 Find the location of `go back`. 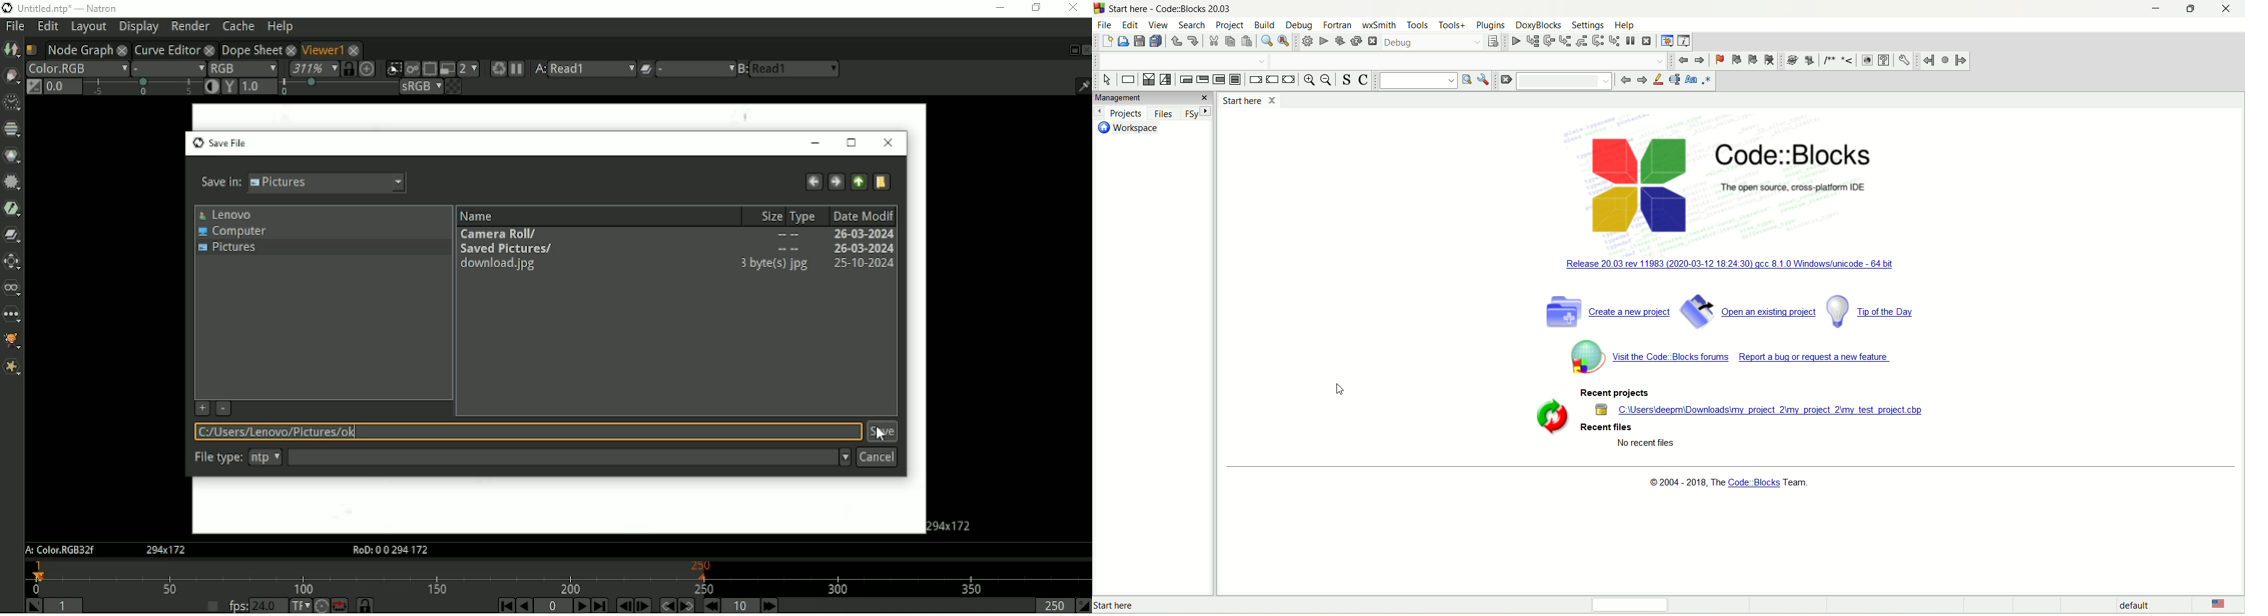

go back is located at coordinates (1624, 81).